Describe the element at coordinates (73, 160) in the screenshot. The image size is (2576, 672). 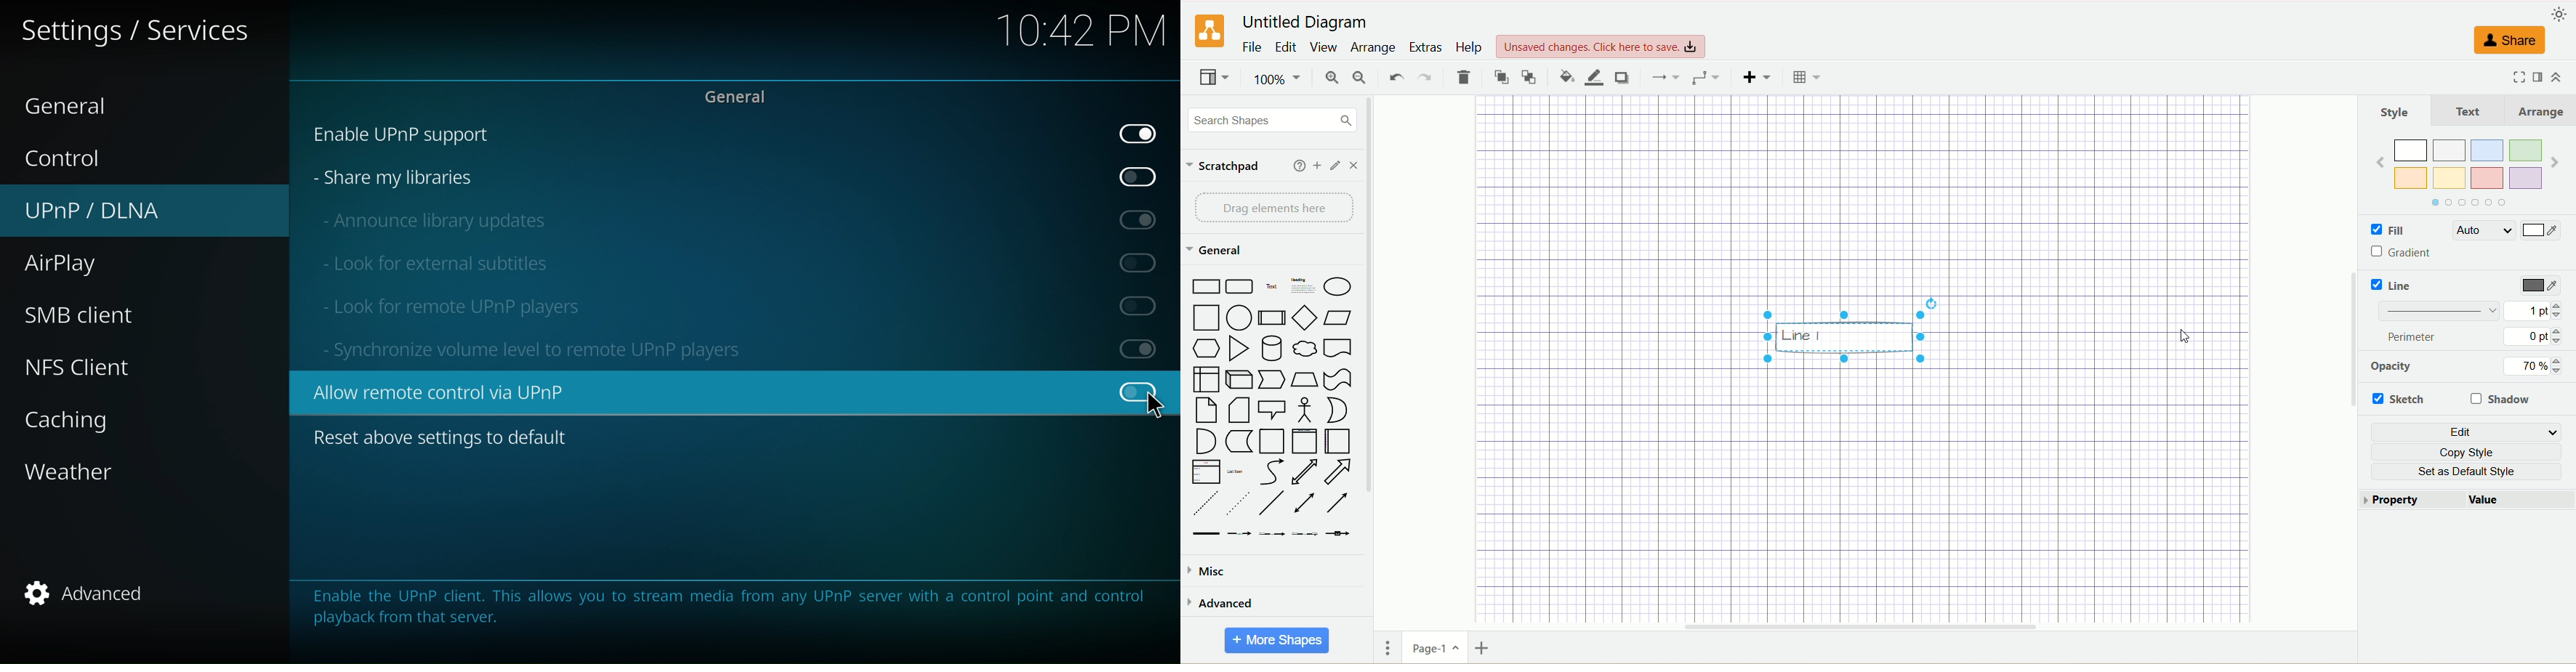
I see `control` at that location.